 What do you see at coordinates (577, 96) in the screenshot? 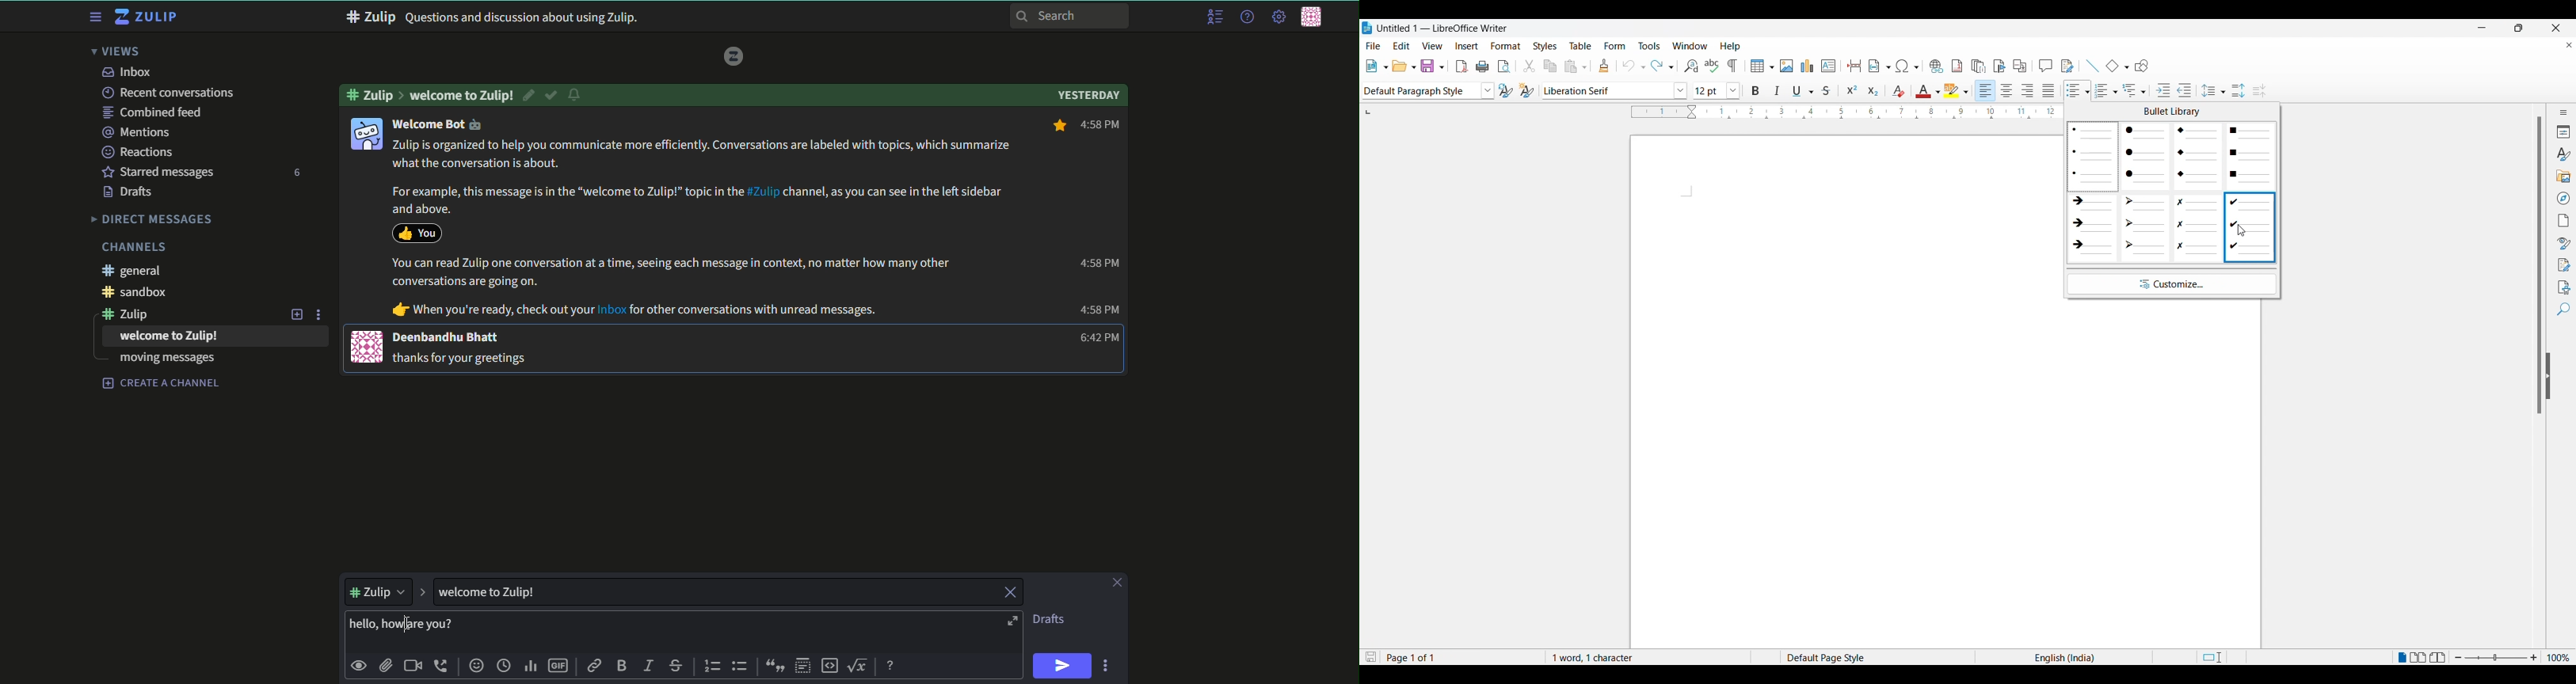
I see `notification` at bounding box center [577, 96].